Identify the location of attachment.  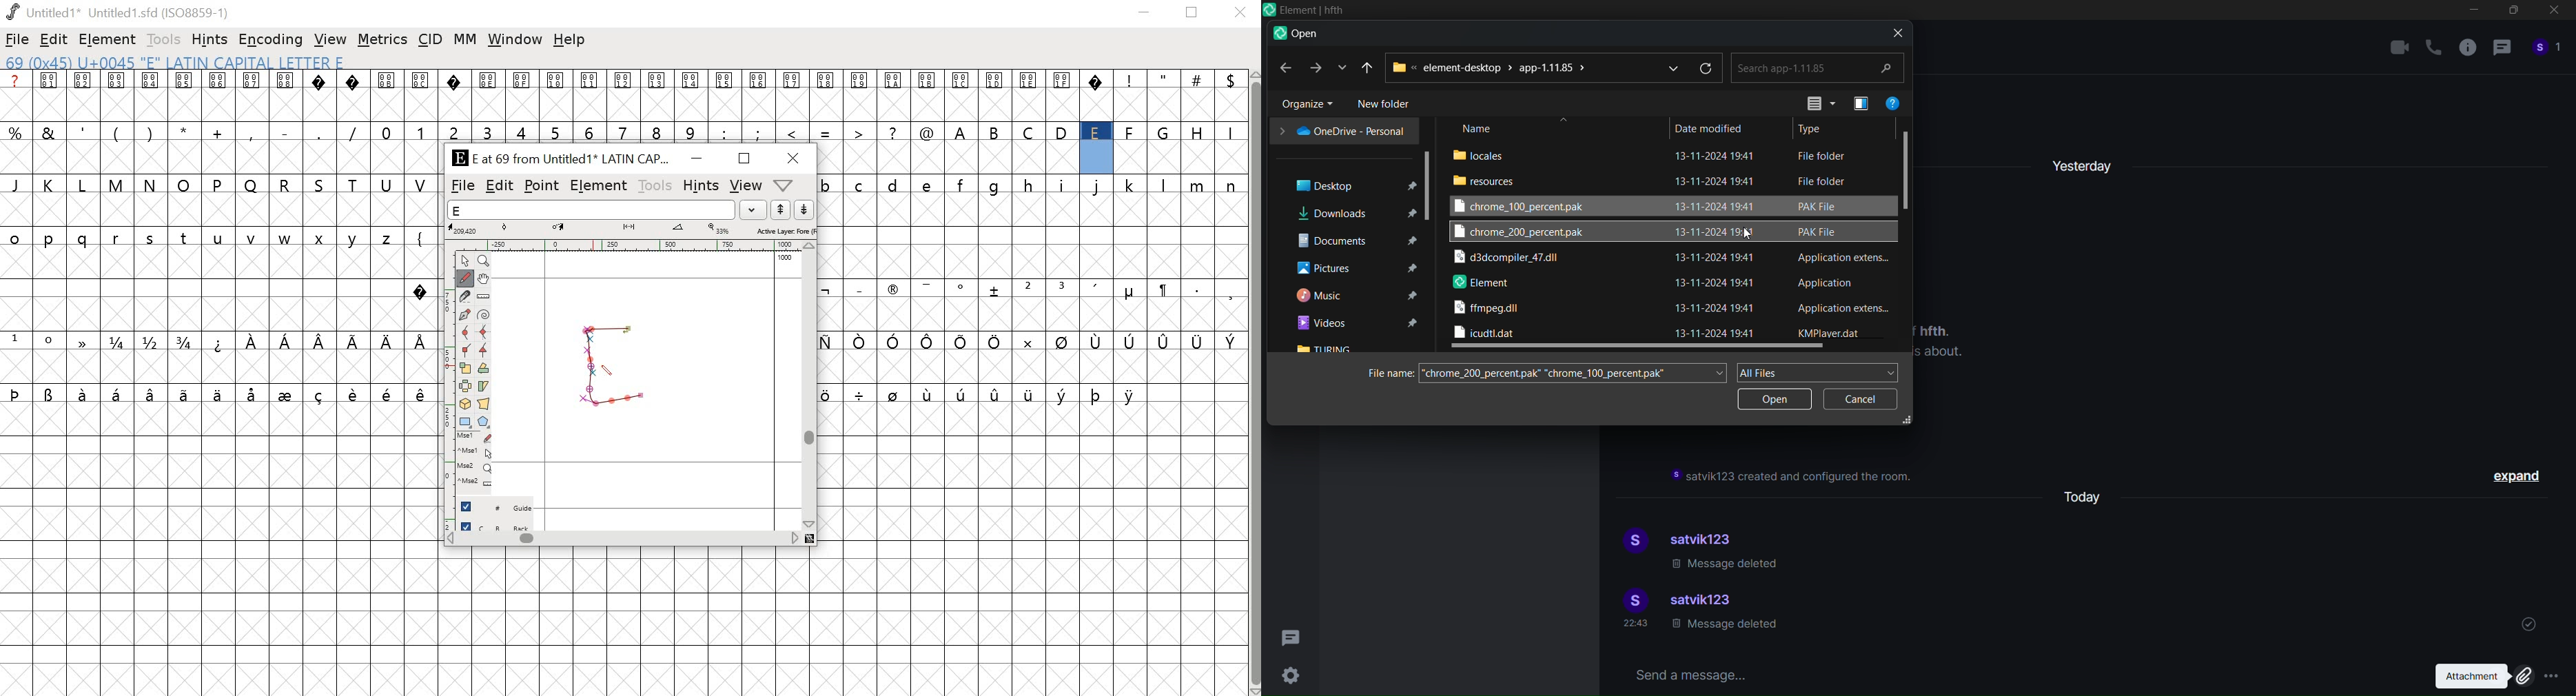
(2479, 676).